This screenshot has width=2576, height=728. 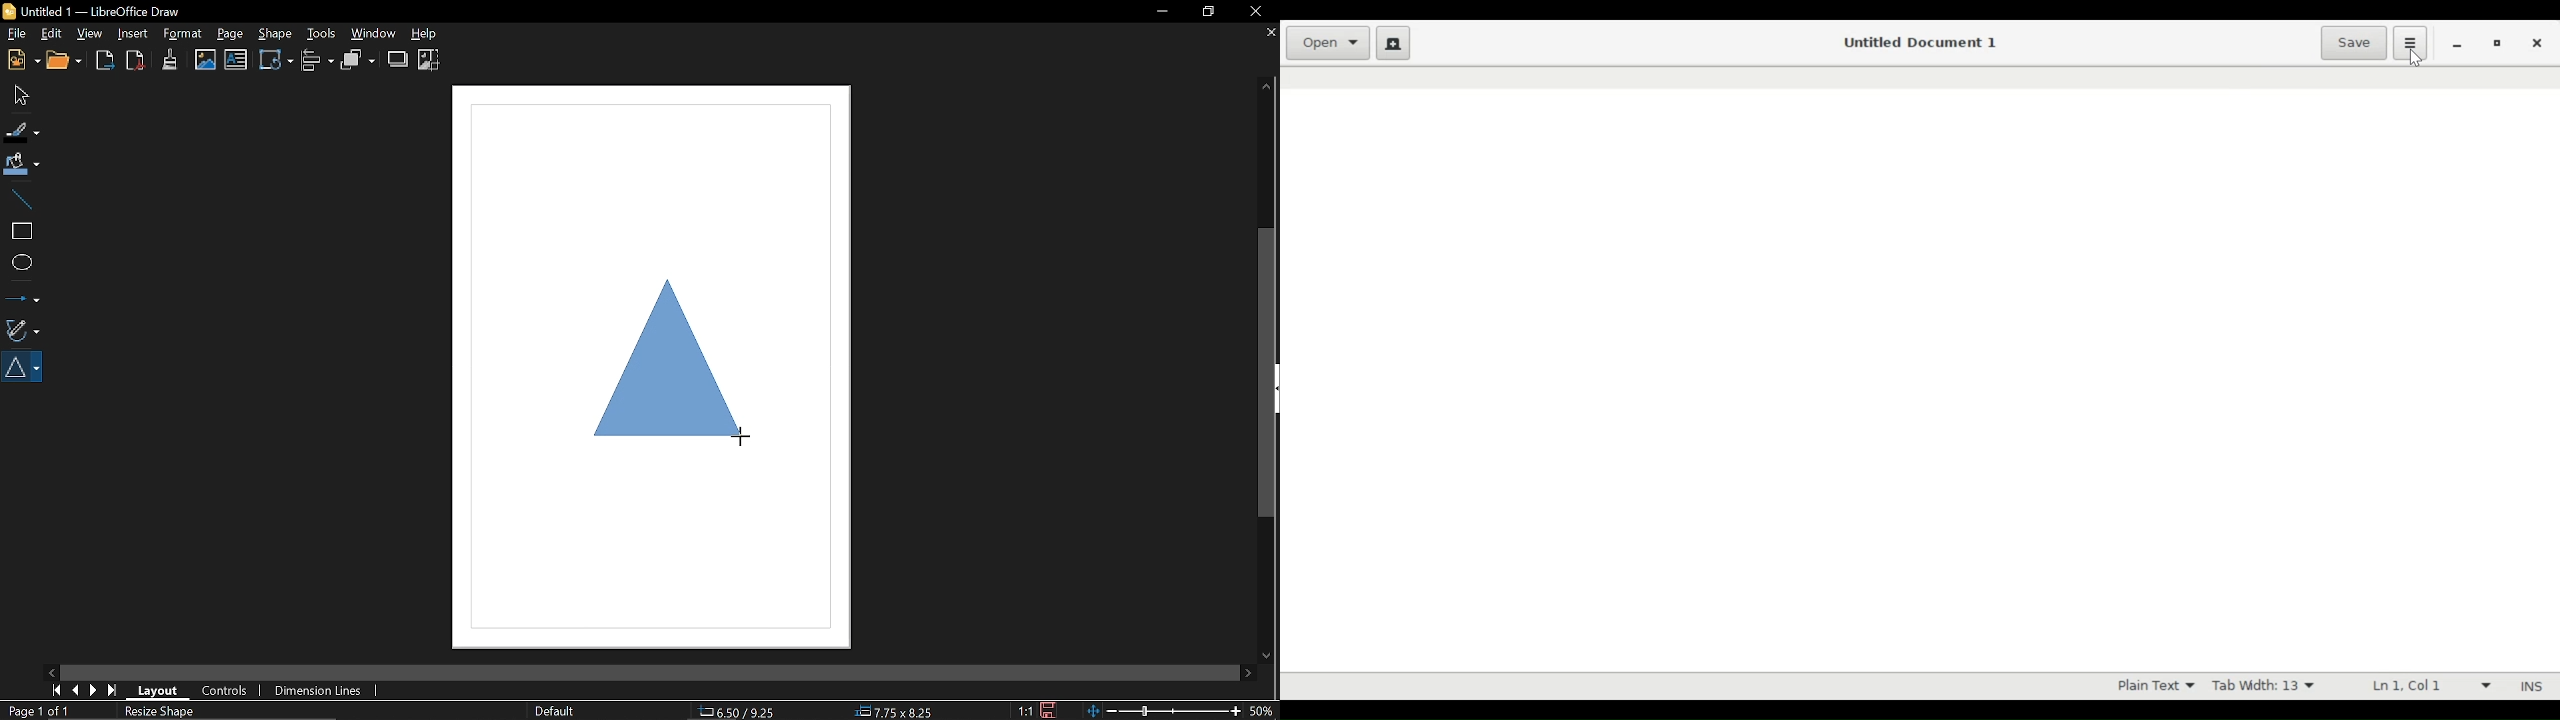 I want to click on dimension lines, so click(x=316, y=692).